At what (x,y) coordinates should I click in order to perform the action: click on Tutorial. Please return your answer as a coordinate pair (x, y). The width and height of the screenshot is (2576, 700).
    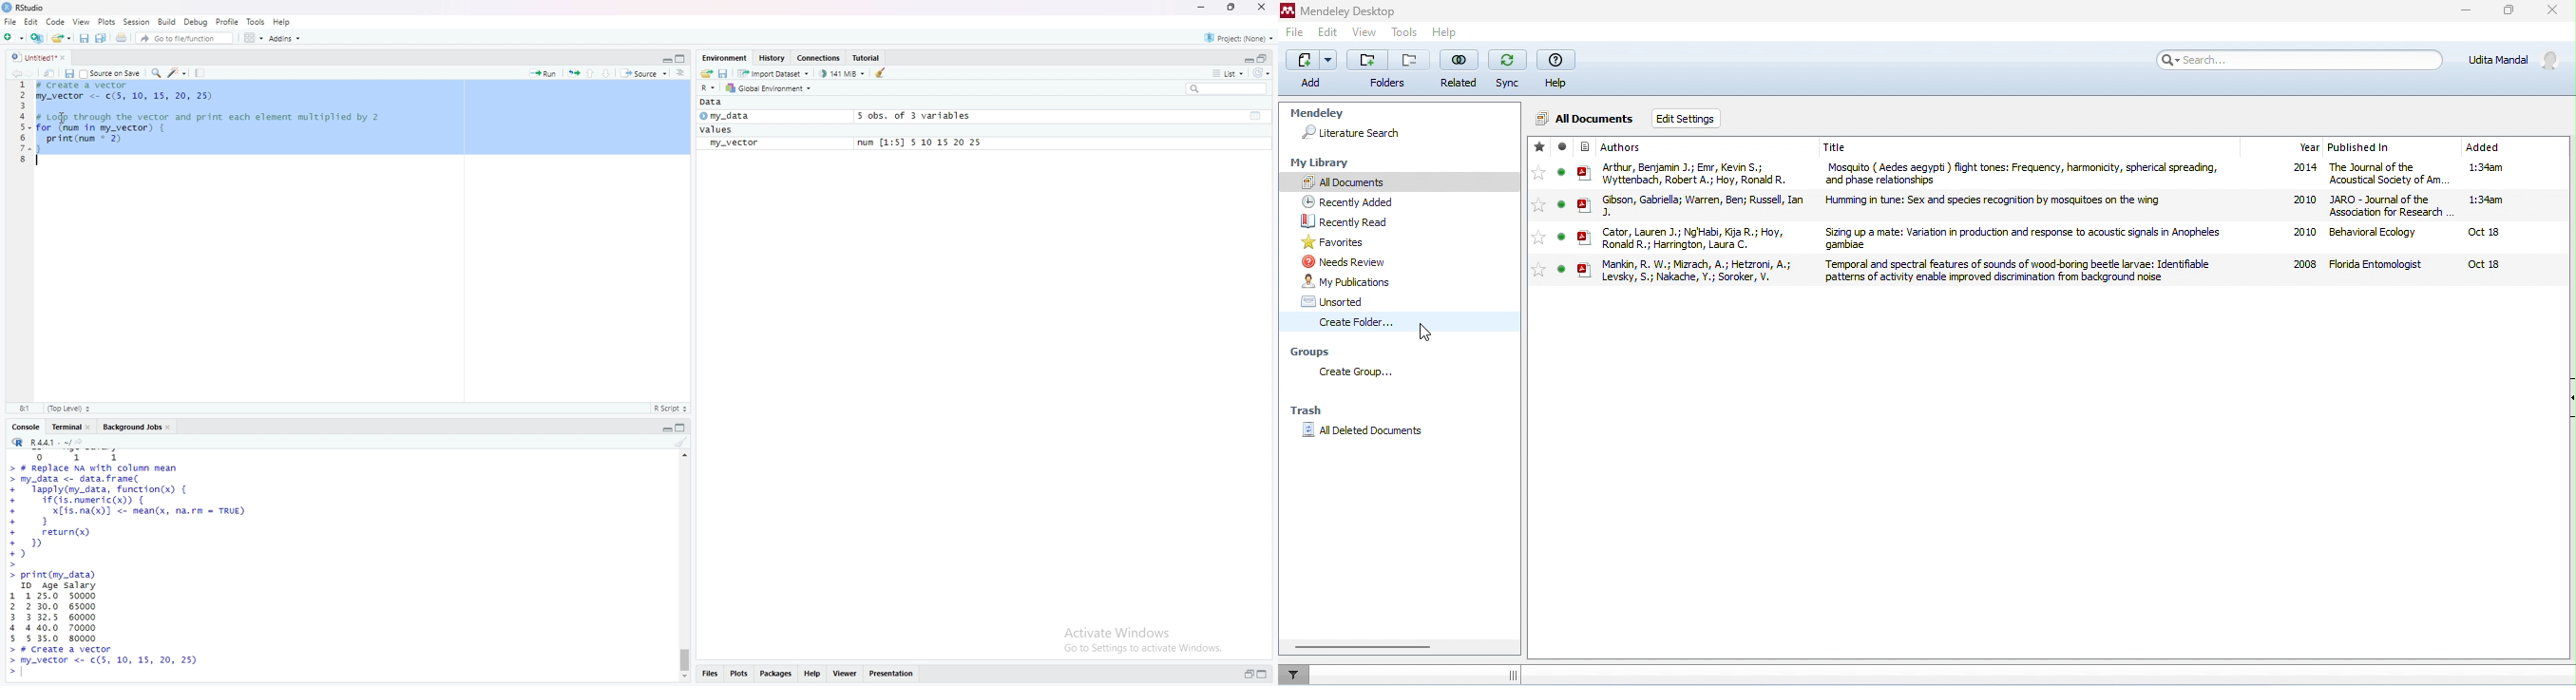
    Looking at the image, I should click on (869, 57).